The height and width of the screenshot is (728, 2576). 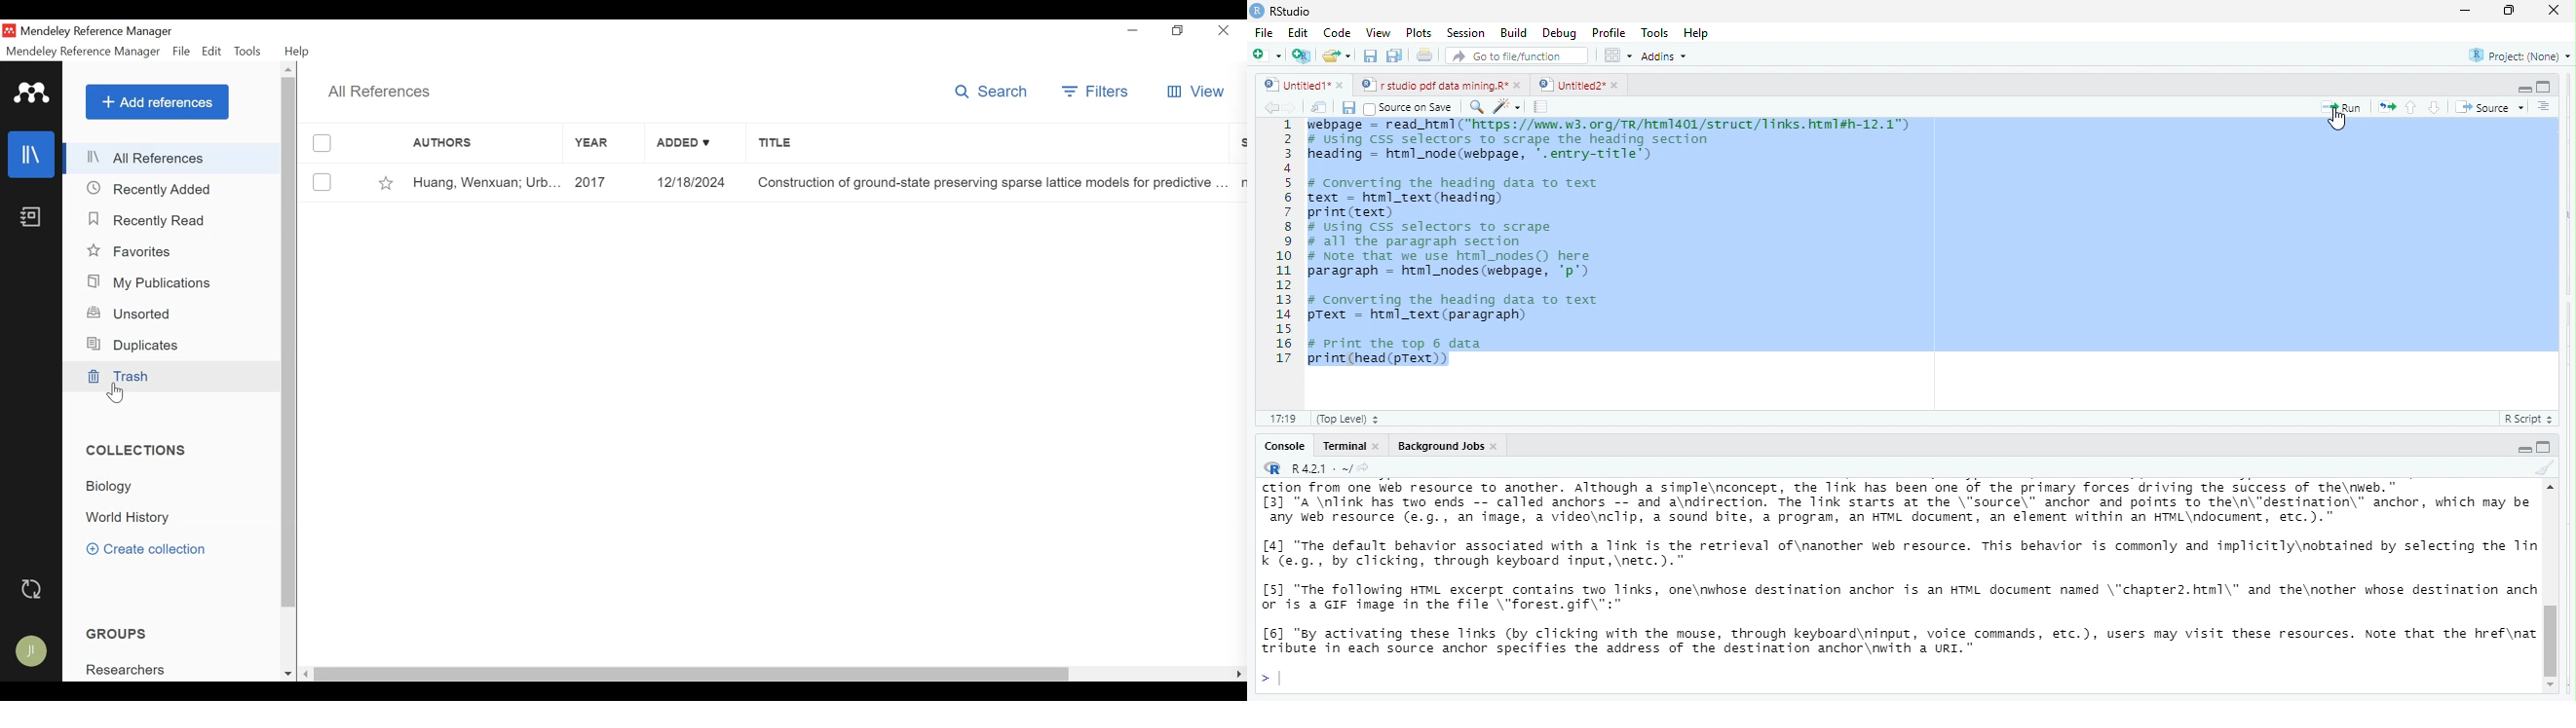 What do you see at coordinates (1267, 55) in the screenshot?
I see `new file` at bounding box center [1267, 55].